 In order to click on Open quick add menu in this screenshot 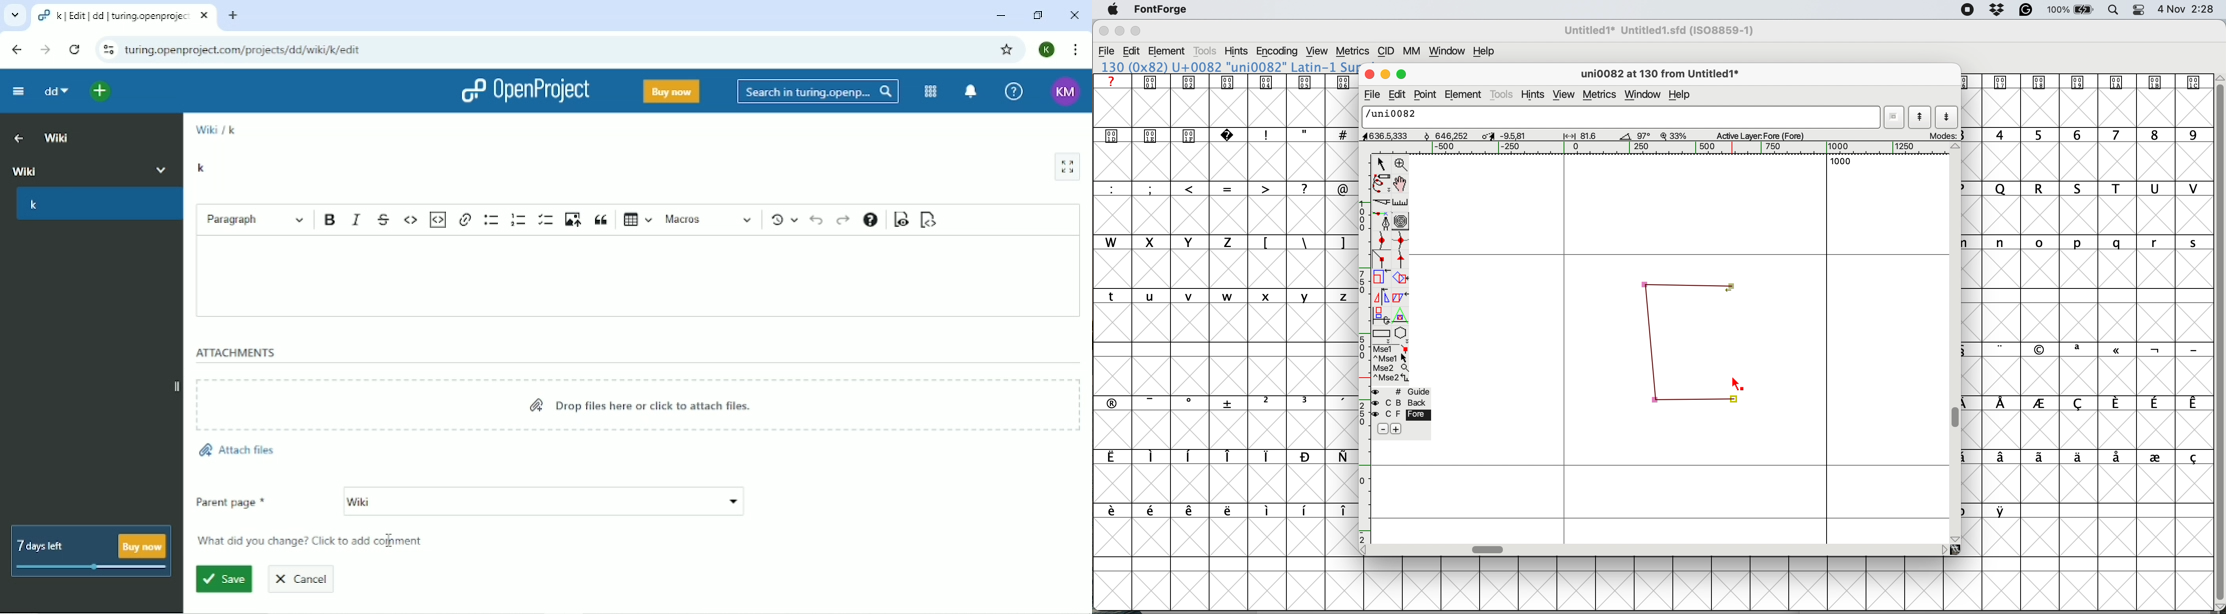, I will do `click(97, 90)`.